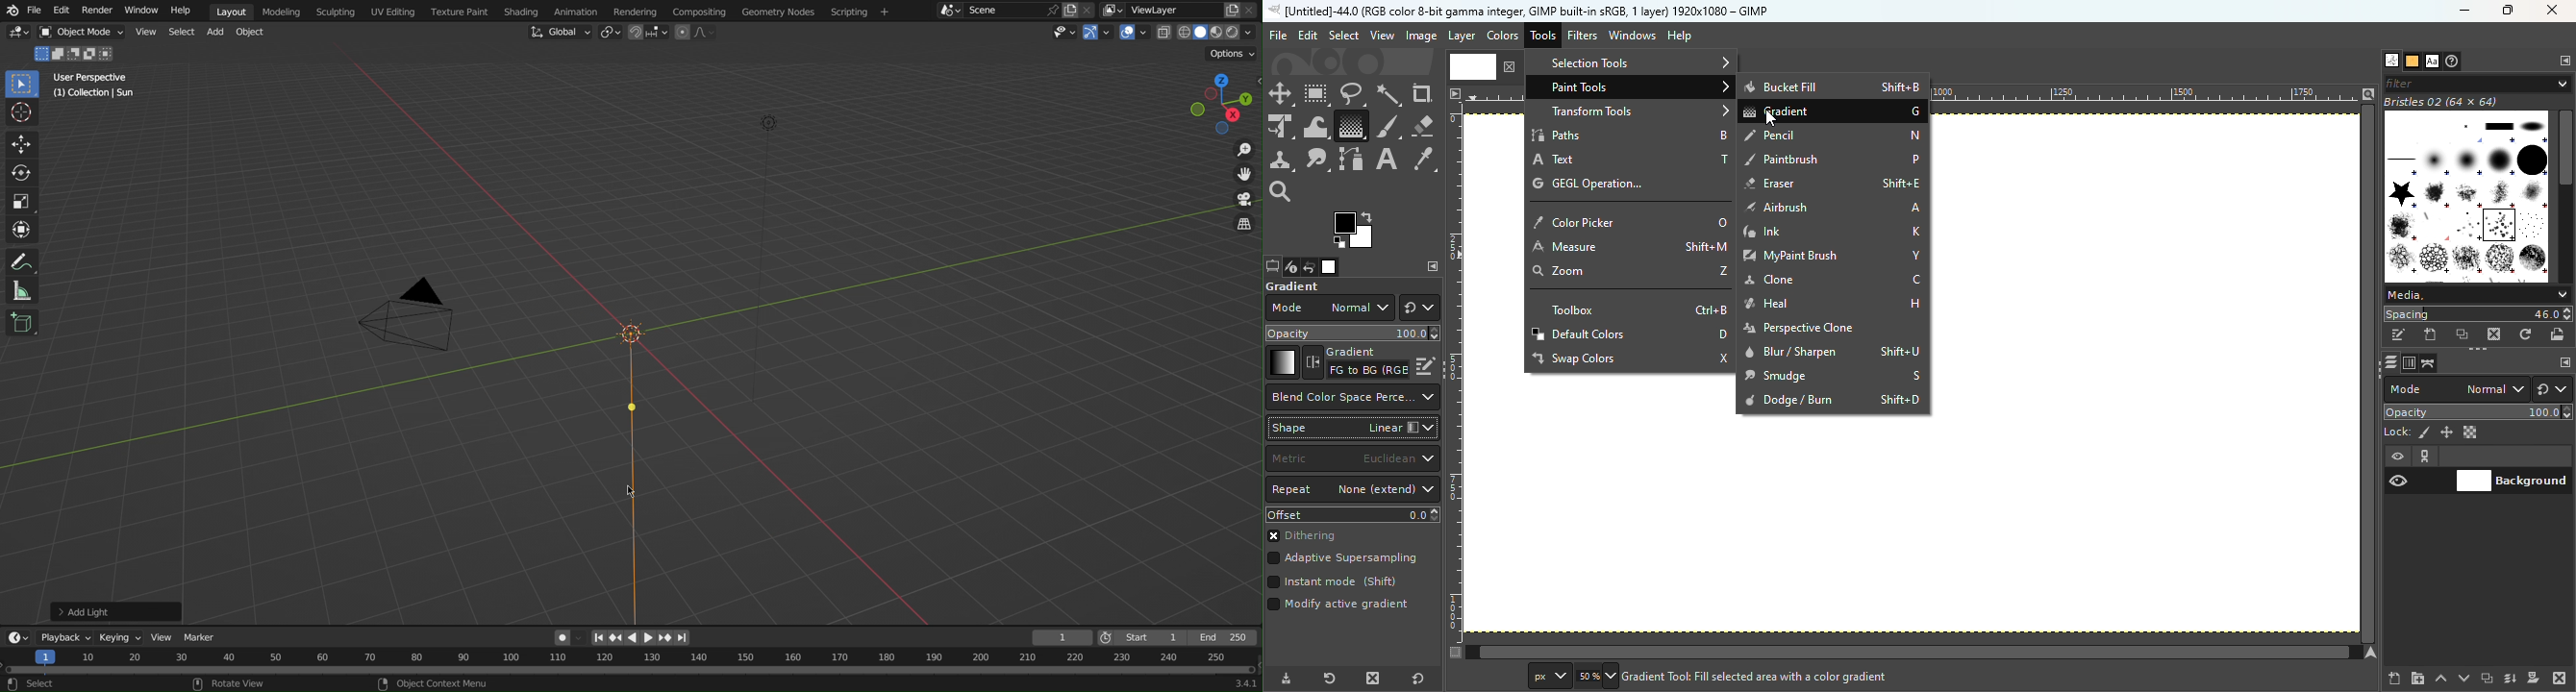  What do you see at coordinates (1424, 161) in the screenshot?
I see `Color picker tool` at bounding box center [1424, 161].